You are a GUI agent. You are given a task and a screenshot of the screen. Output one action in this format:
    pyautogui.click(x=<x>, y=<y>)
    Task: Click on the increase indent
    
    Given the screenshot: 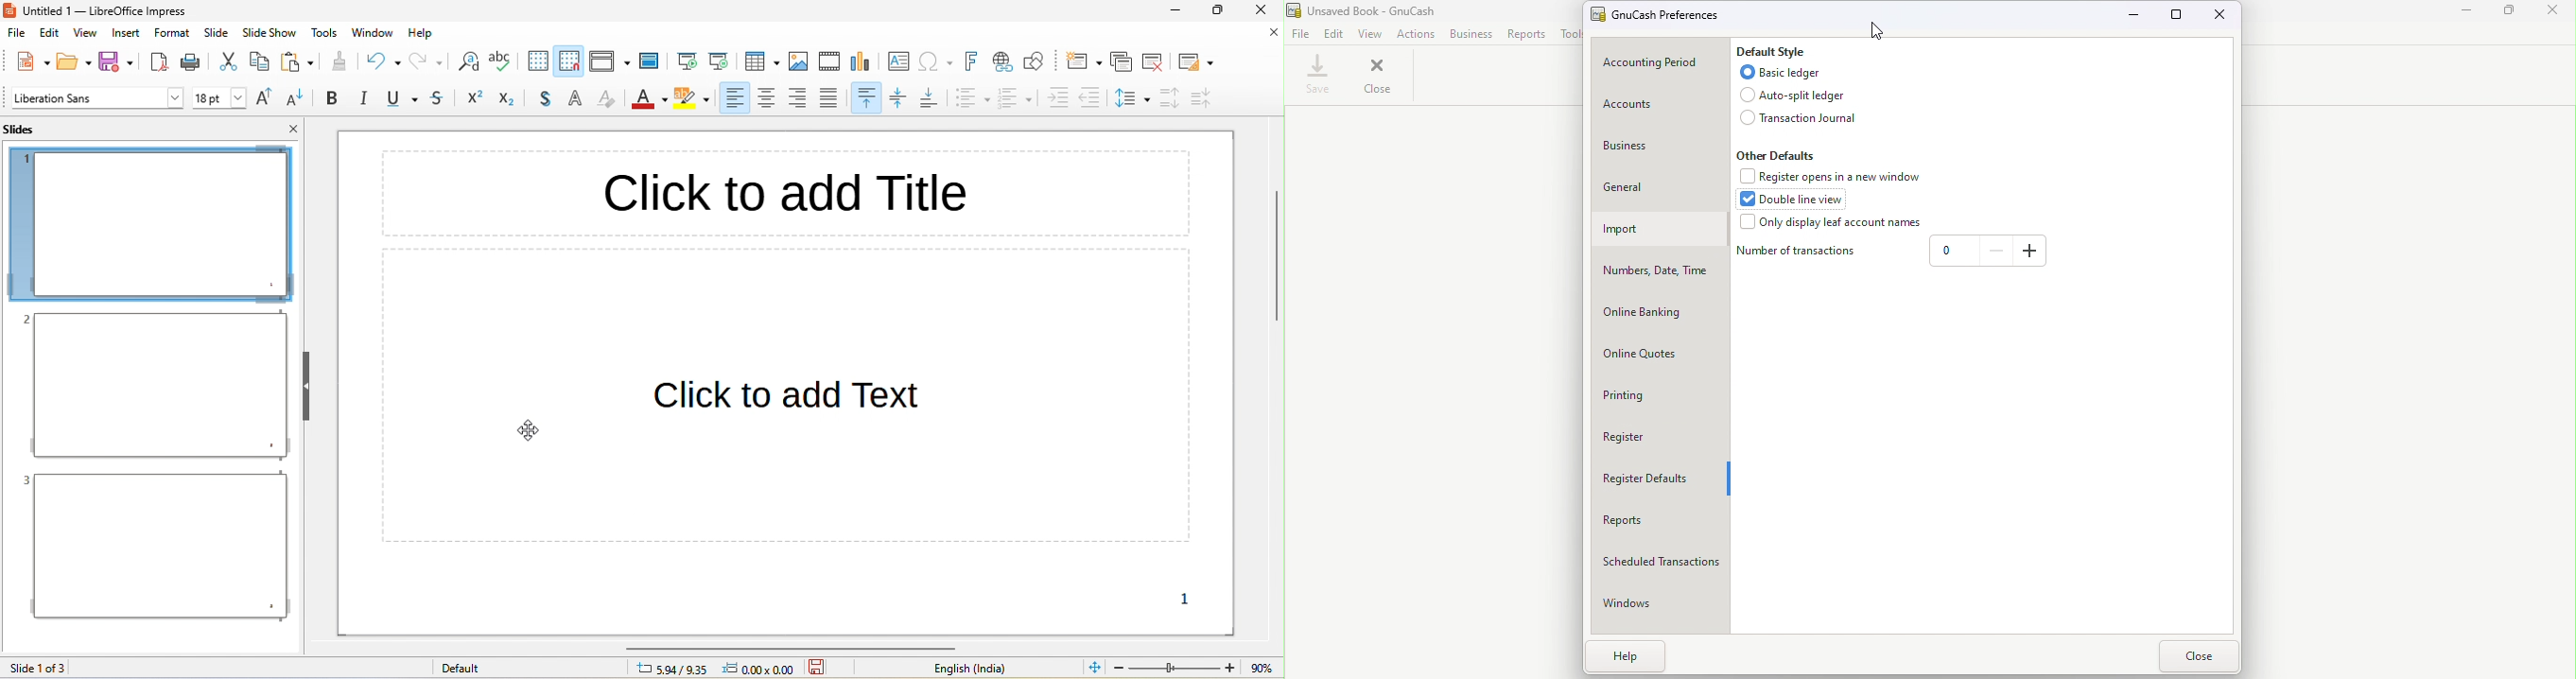 What is the action you would take?
    pyautogui.click(x=1058, y=99)
    